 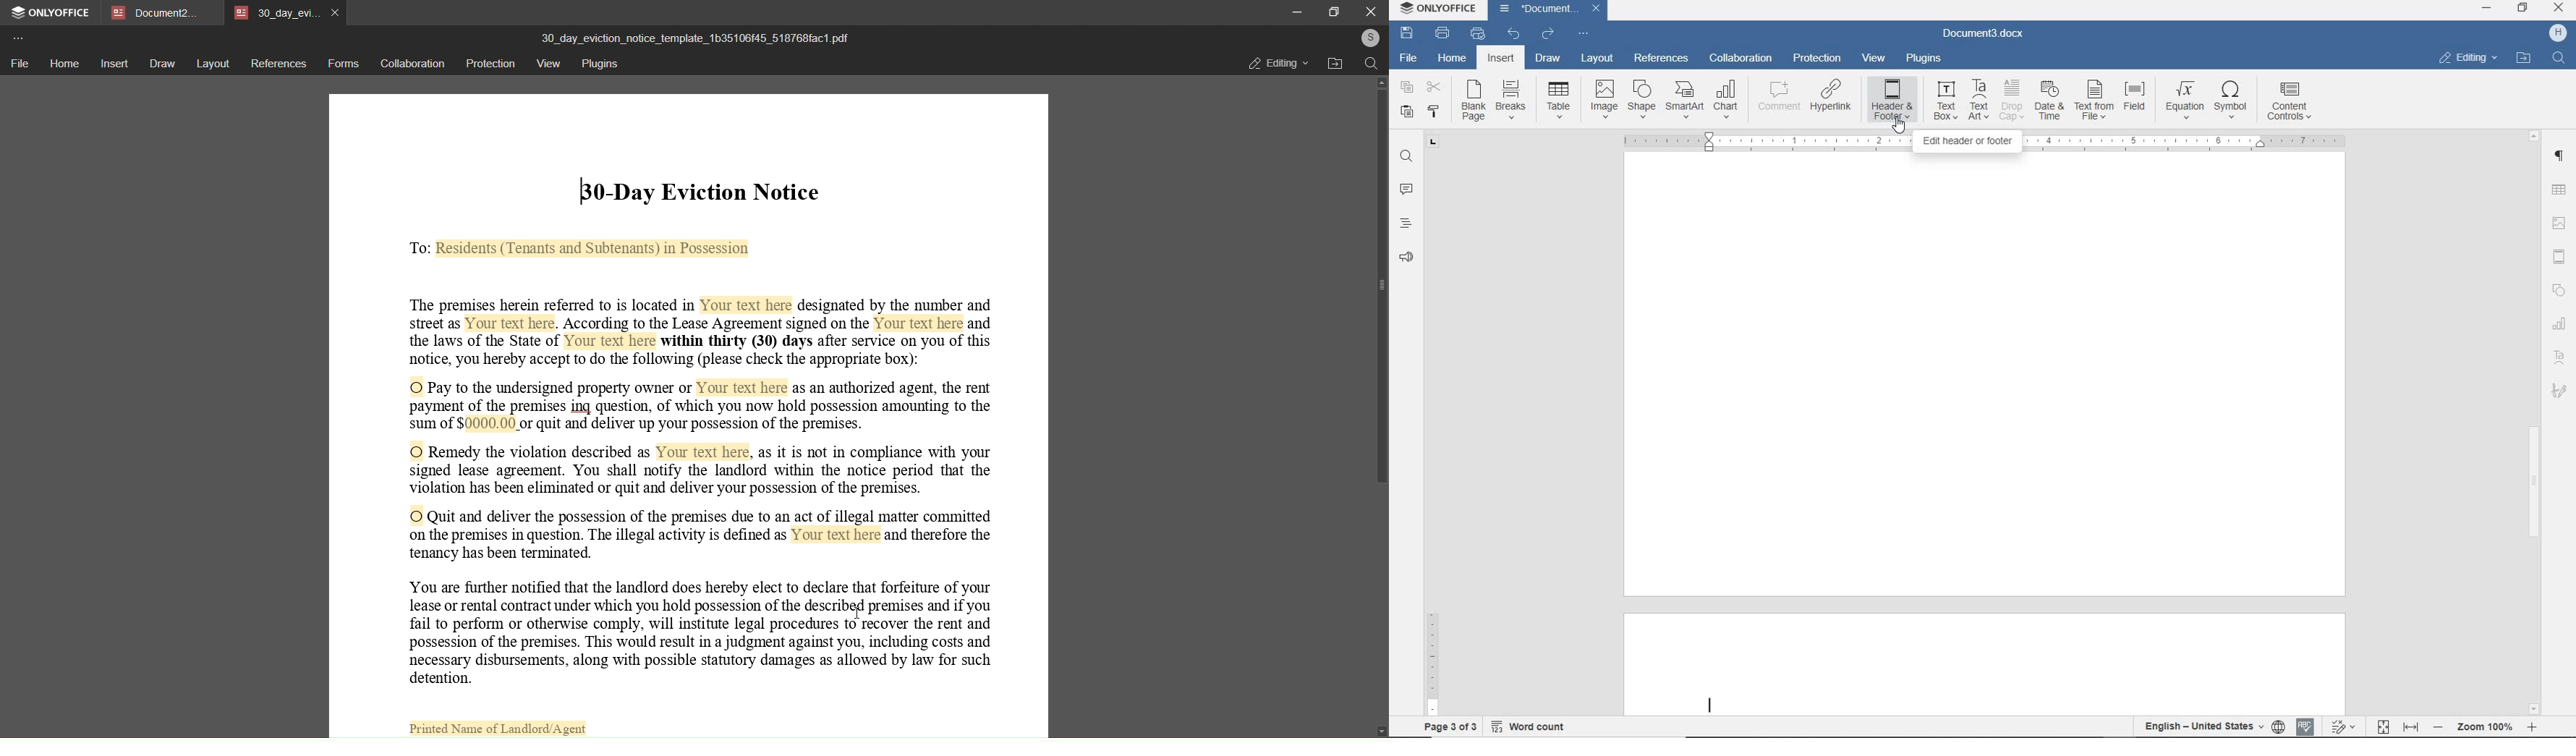 What do you see at coordinates (1925, 59) in the screenshot?
I see `PLUGINS` at bounding box center [1925, 59].